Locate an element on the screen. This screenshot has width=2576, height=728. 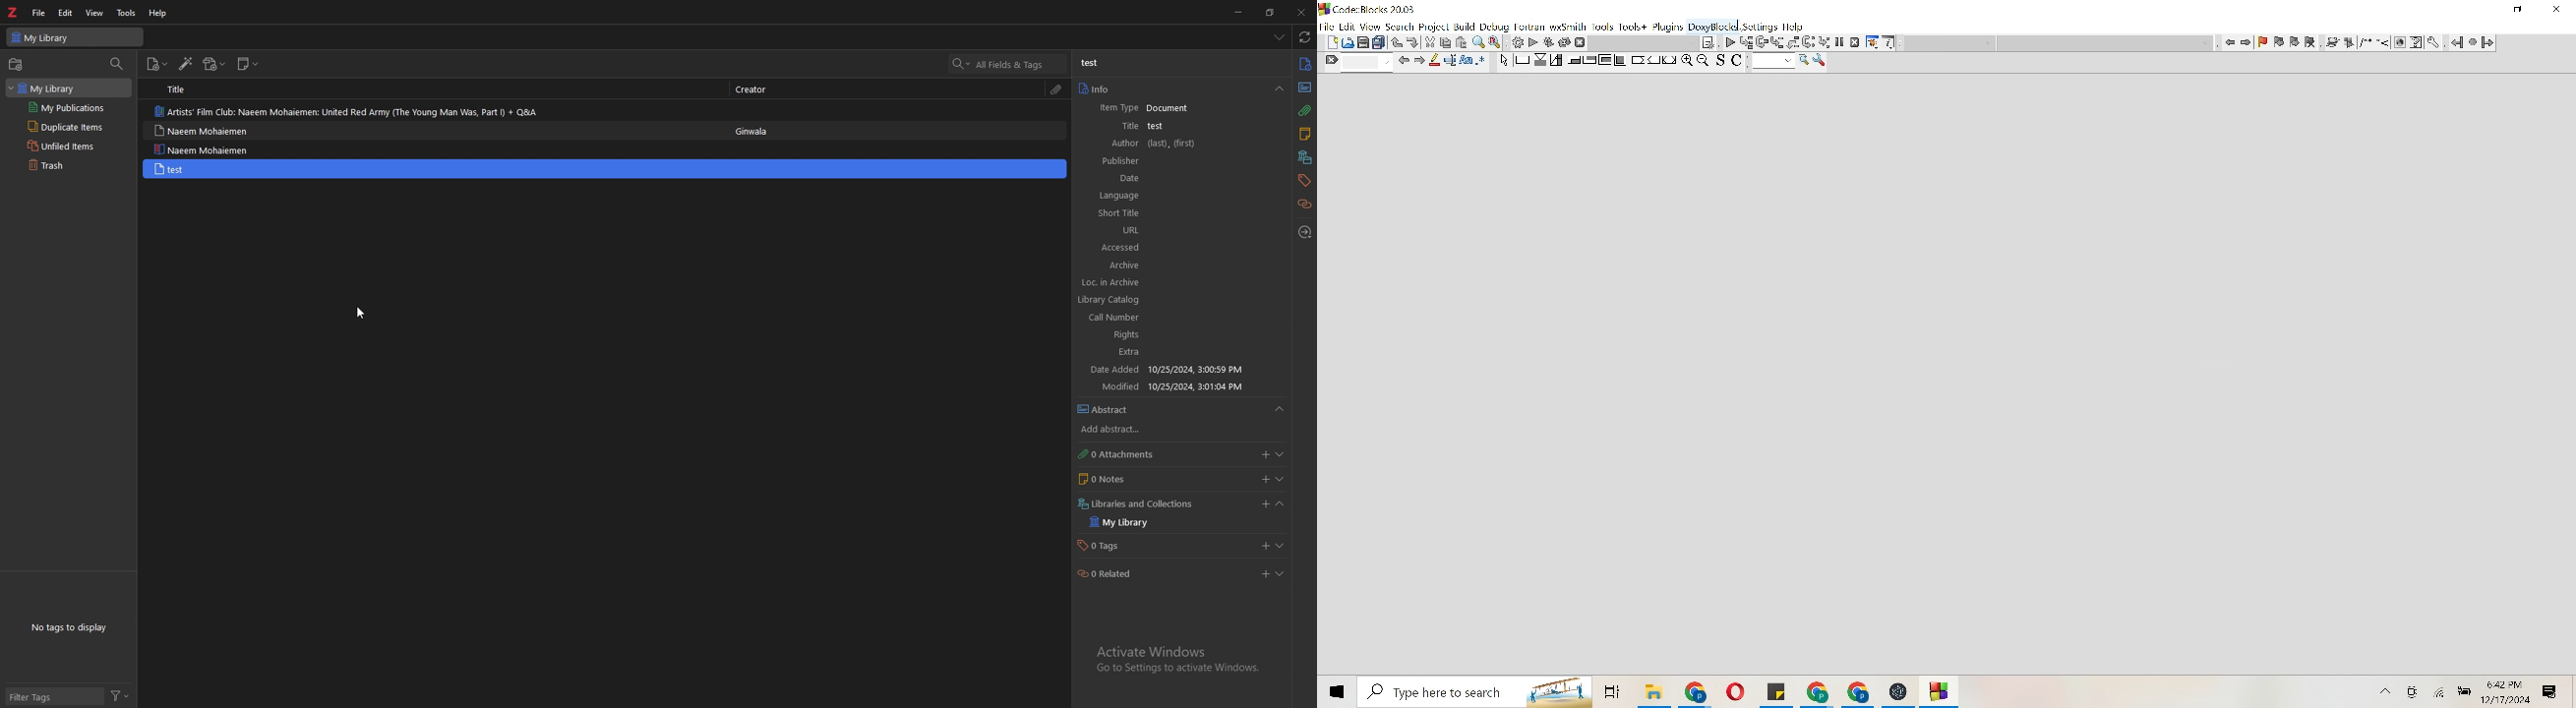
date added input is located at coordinates (1263, 504).